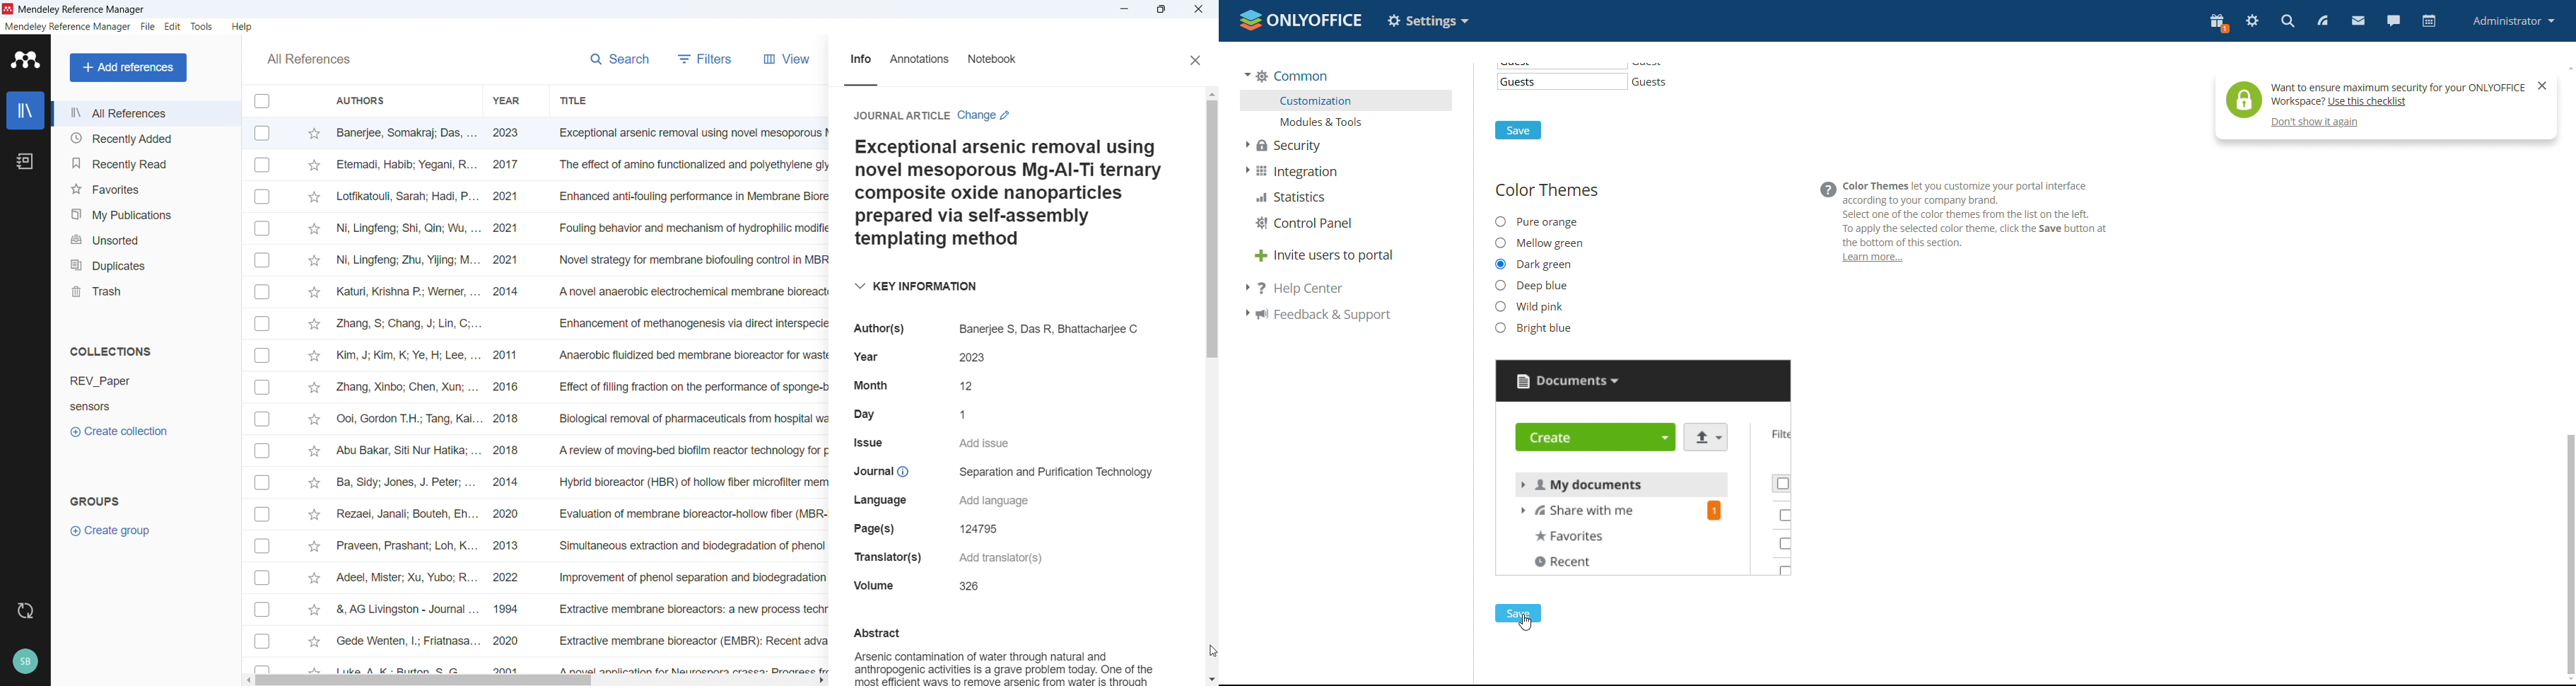 The image size is (2576, 700). I want to click on click to starmark individual entries, so click(317, 293).